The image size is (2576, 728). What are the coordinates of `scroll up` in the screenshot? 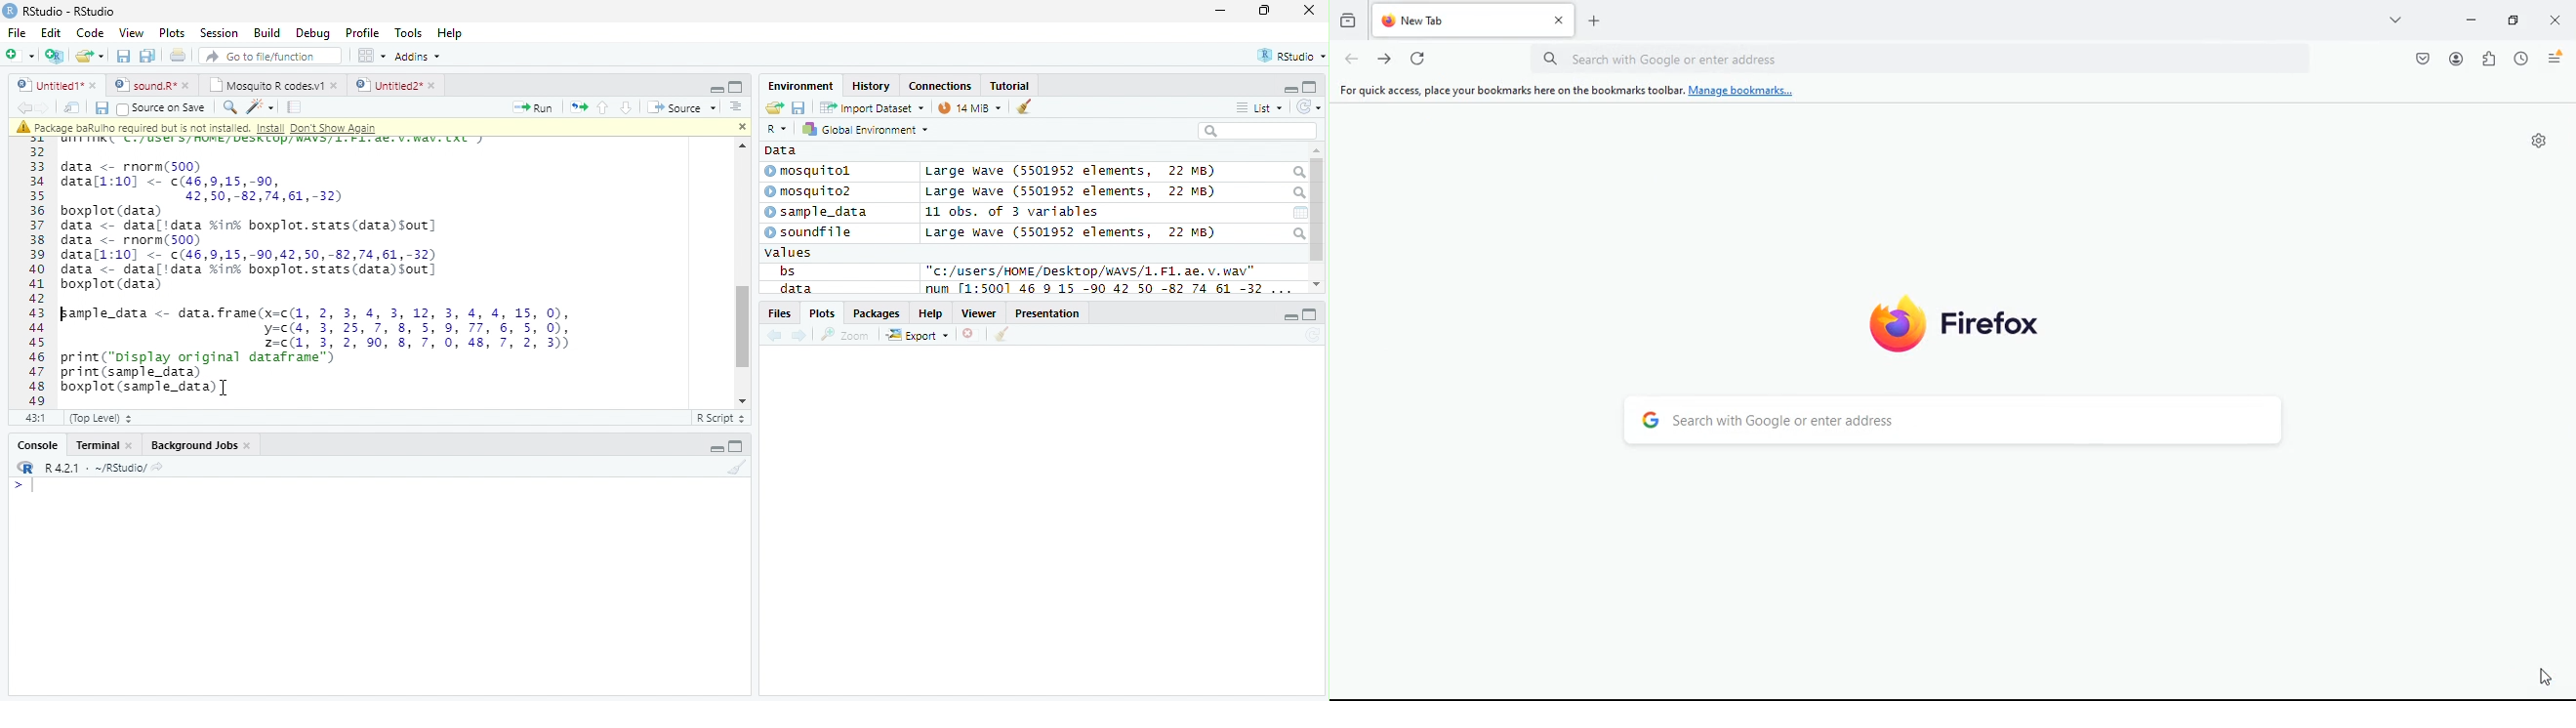 It's located at (1317, 151).